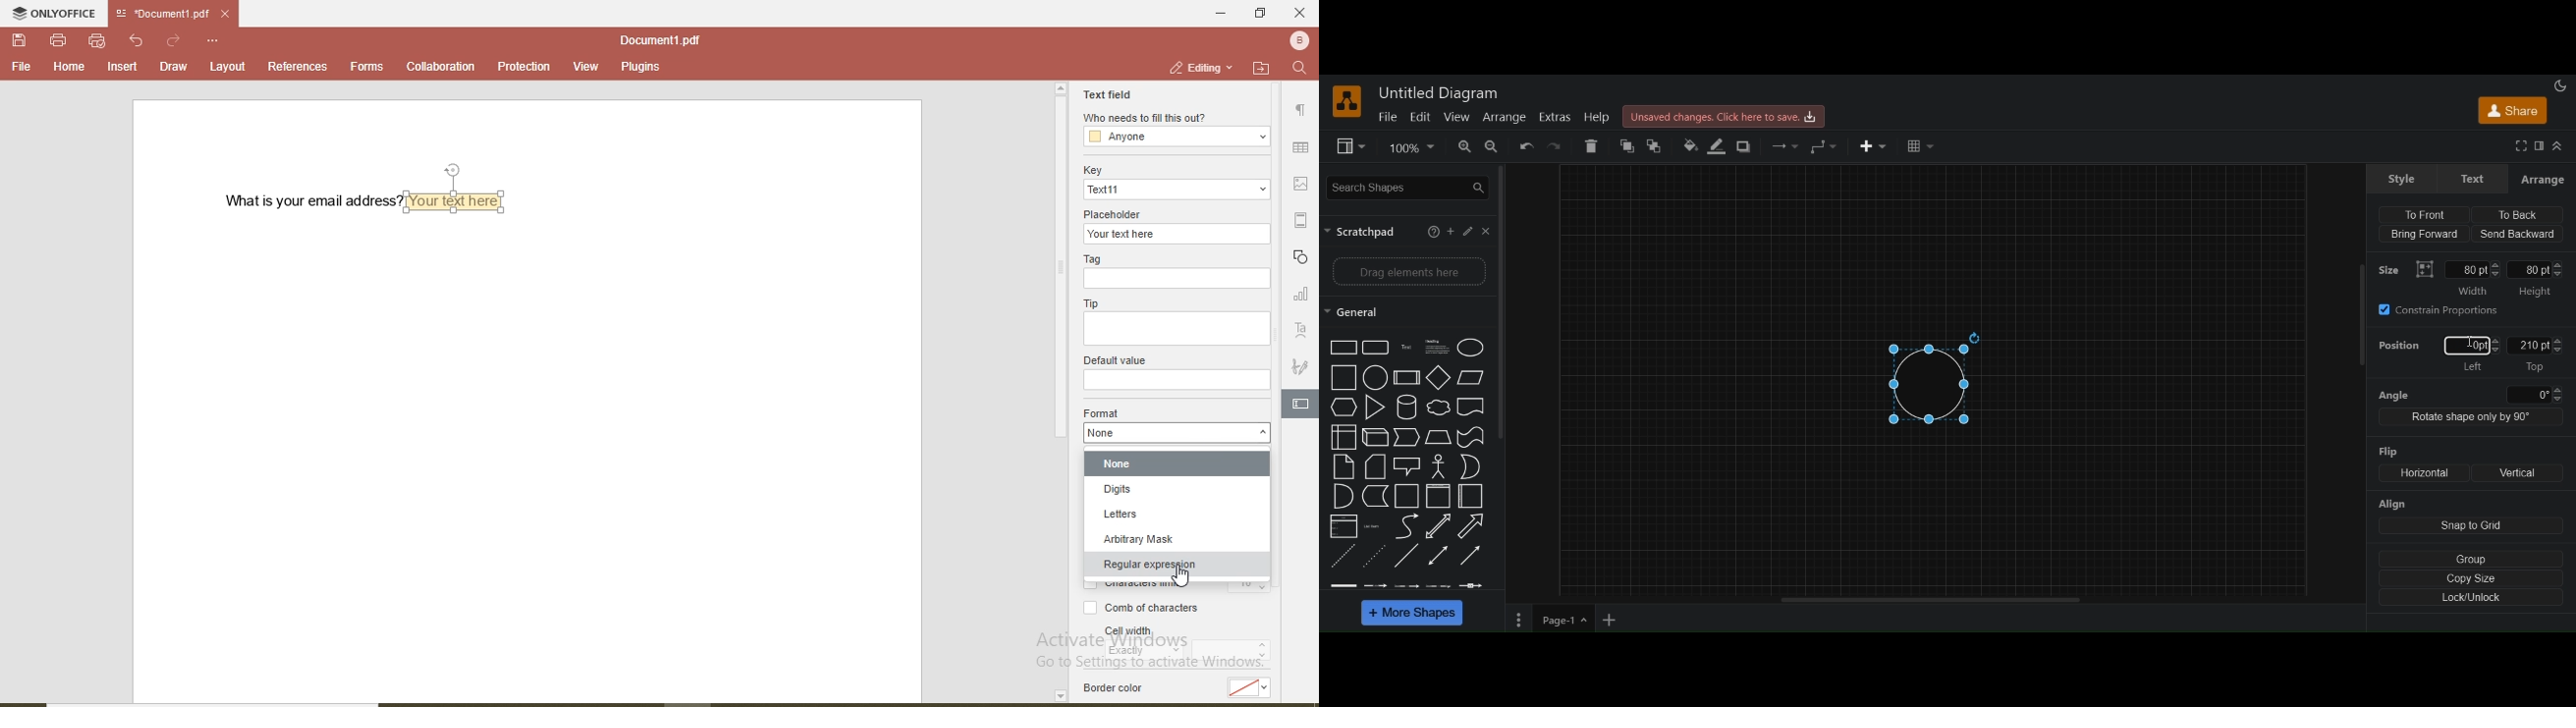 The image size is (2576, 728). Describe the element at coordinates (1658, 146) in the screenshot. I see `to back` at that location.